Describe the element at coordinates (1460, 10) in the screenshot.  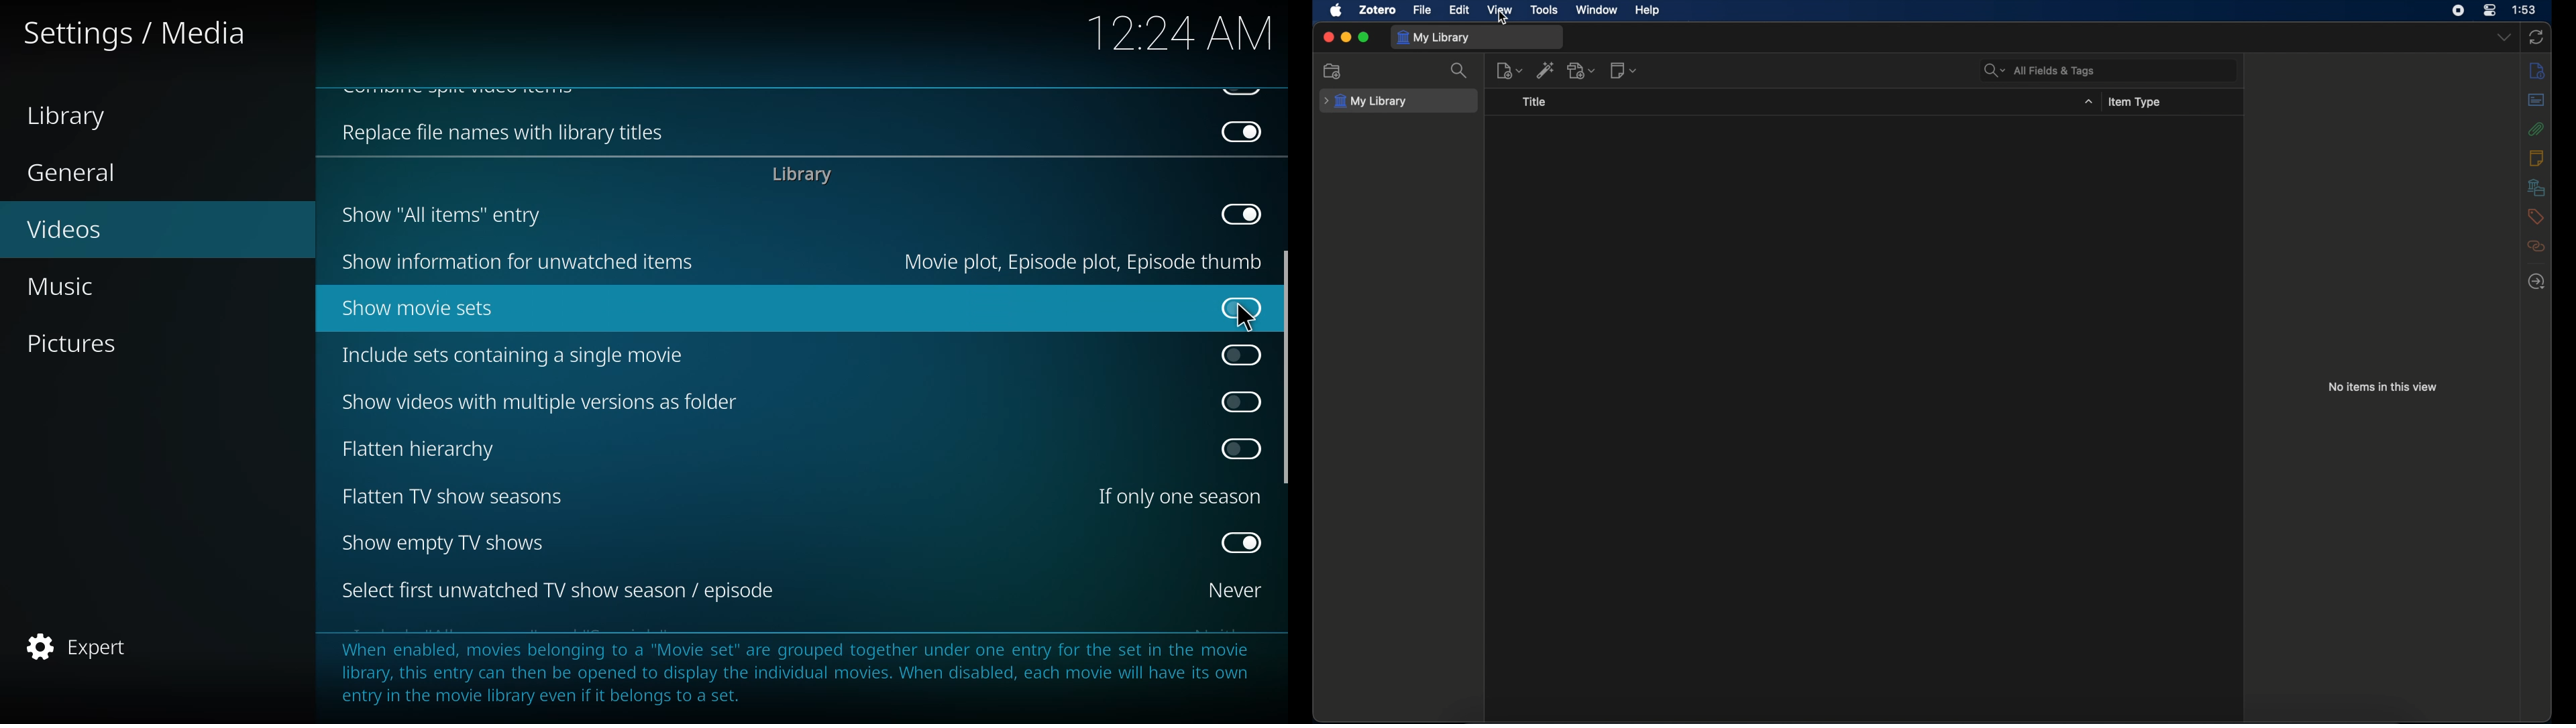
I see `edit` at that location.